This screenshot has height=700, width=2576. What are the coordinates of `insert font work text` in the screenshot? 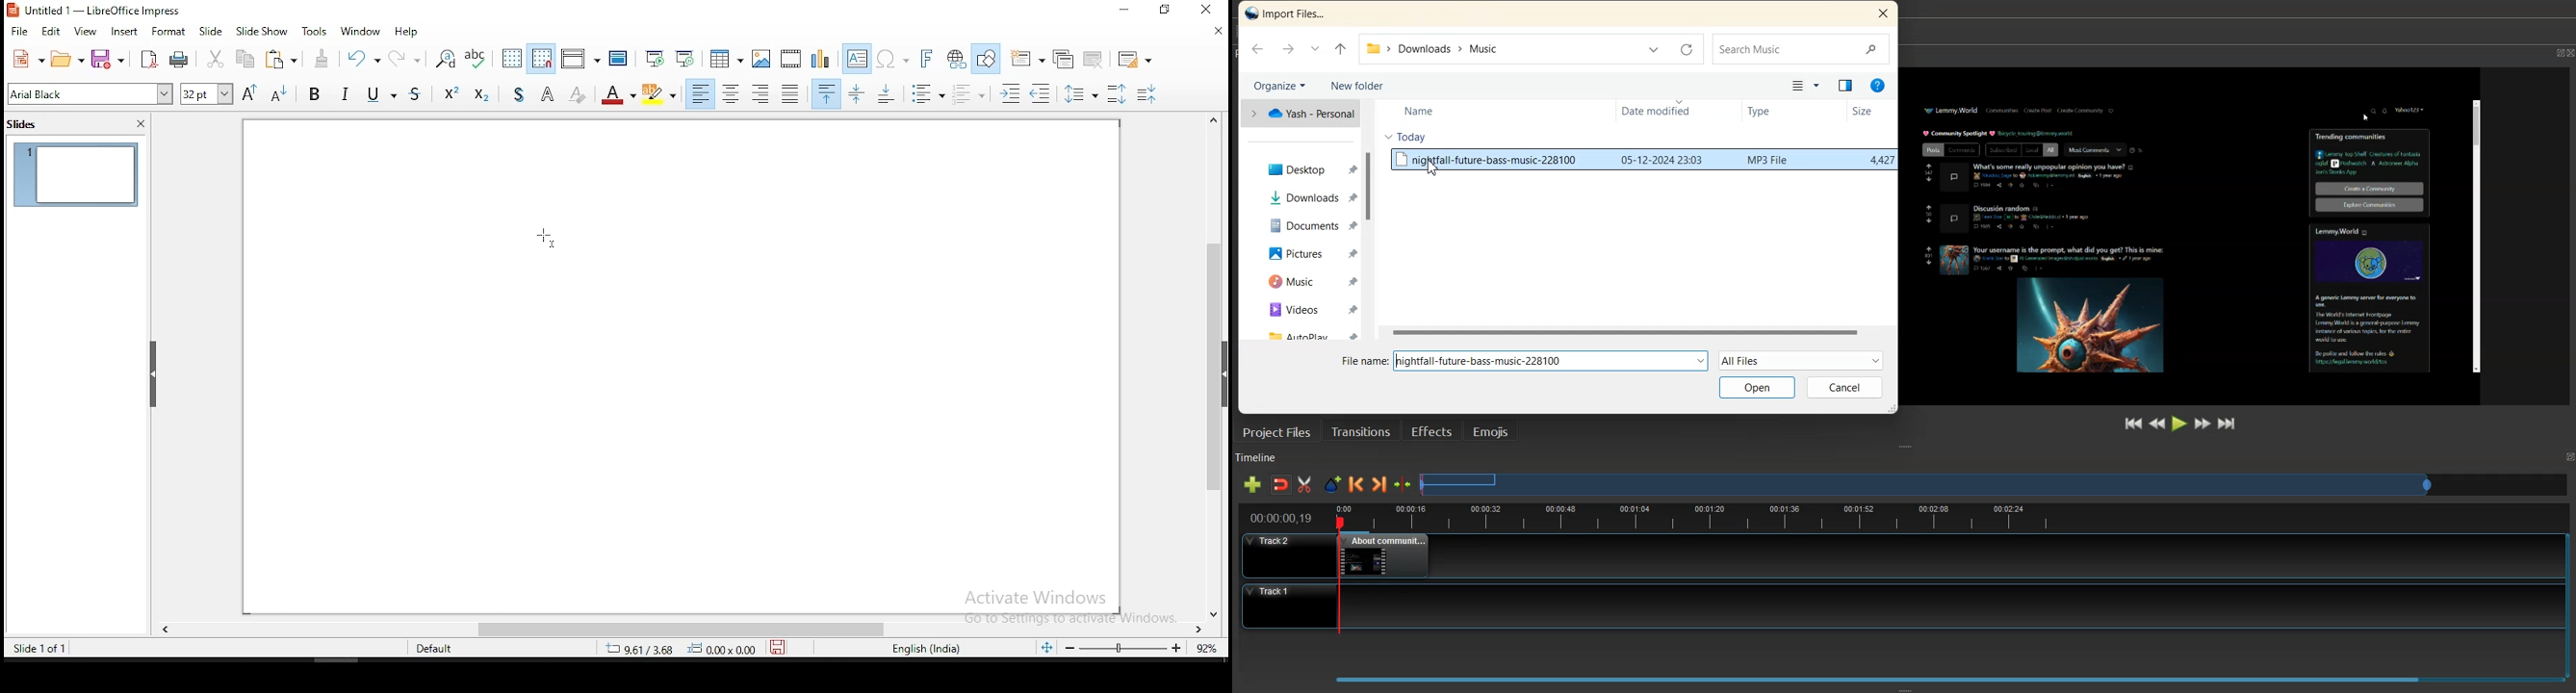 It's located at (927, 59).